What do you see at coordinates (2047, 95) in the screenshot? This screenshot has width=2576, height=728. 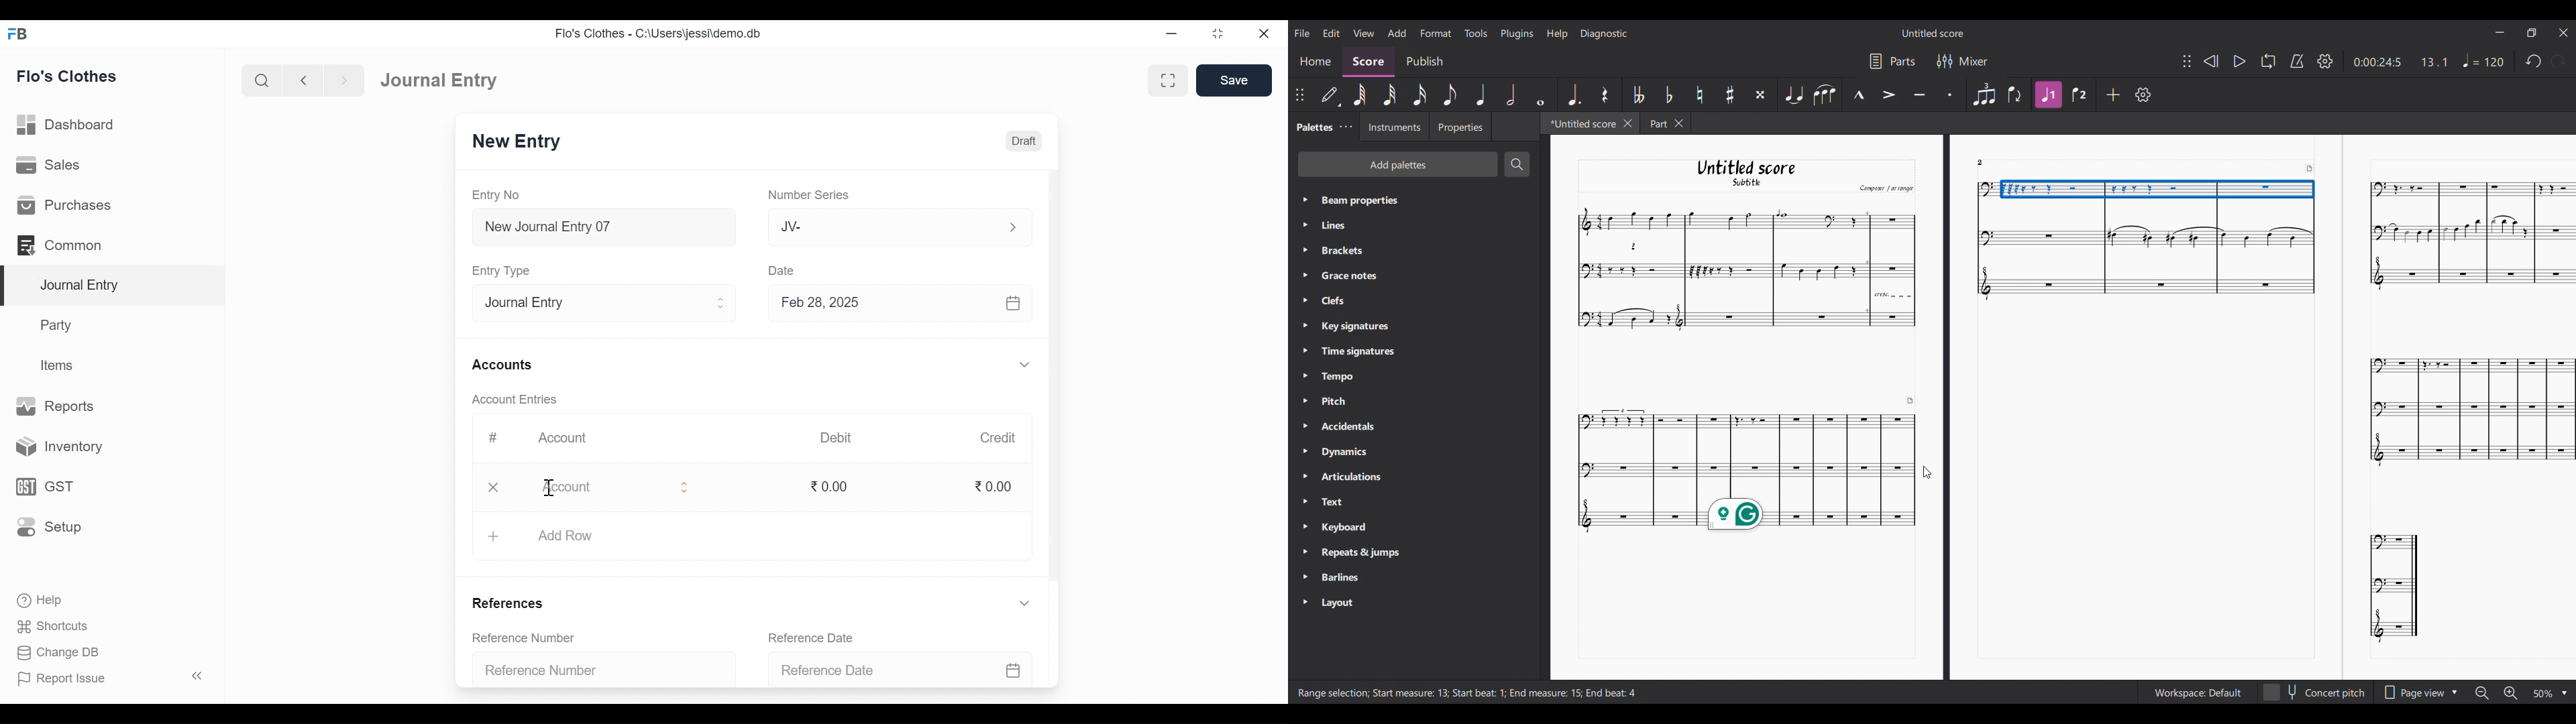 I see `Voice 1` at bounding box center [2047, 95].